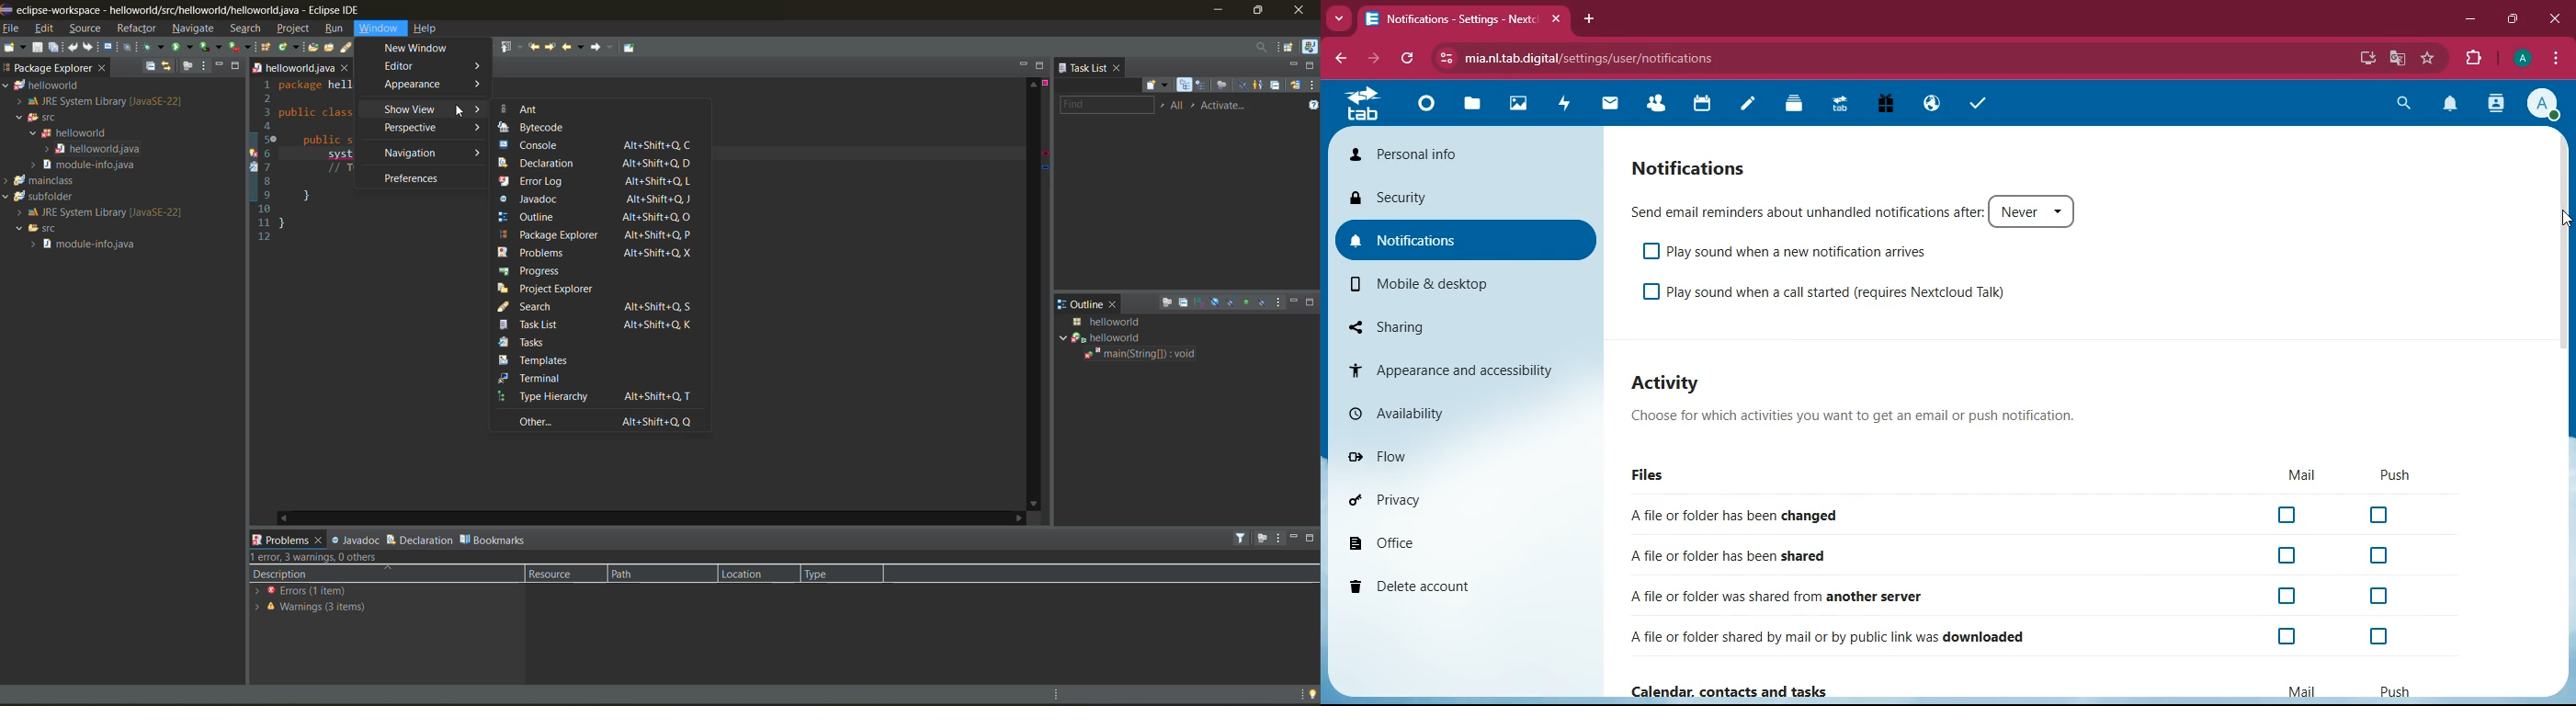 The height and width of the screenshot is (728, 2576). Describe the element at coordinates (170, 67) in the screenshot. I see `link with editor` at that location.